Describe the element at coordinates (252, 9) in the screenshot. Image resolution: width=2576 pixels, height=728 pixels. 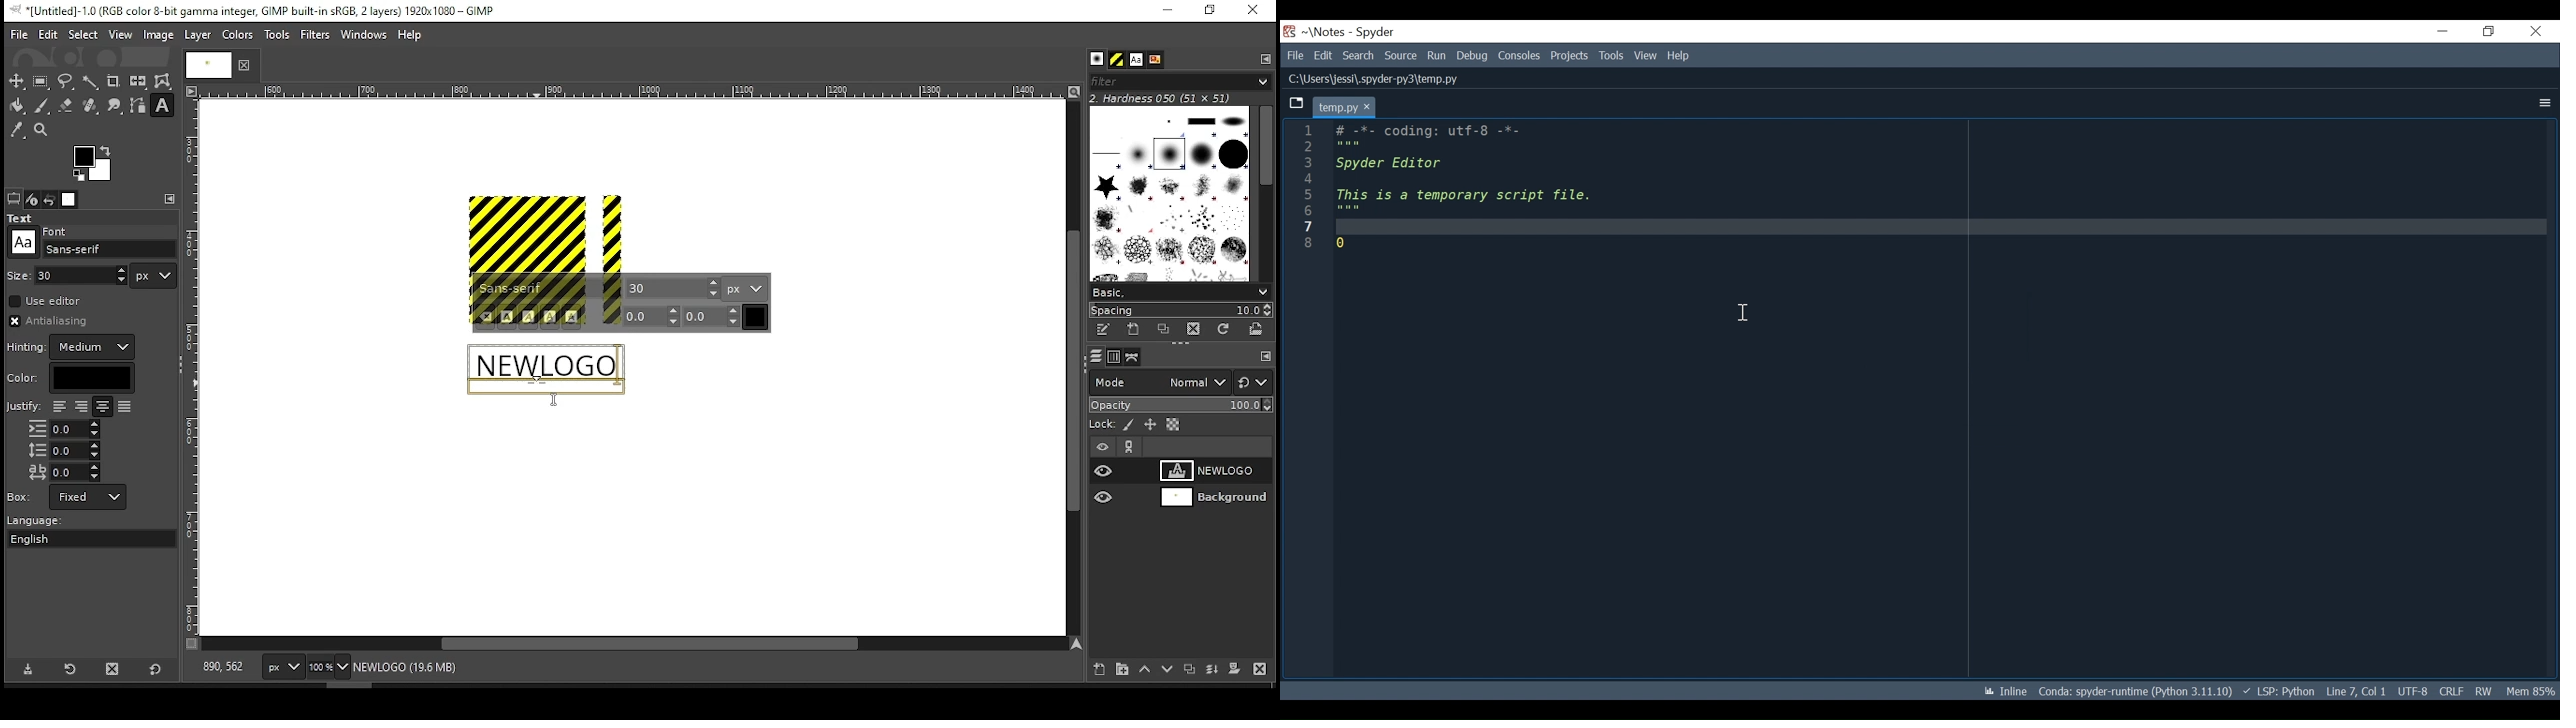
I see `icon and filename` at that location.